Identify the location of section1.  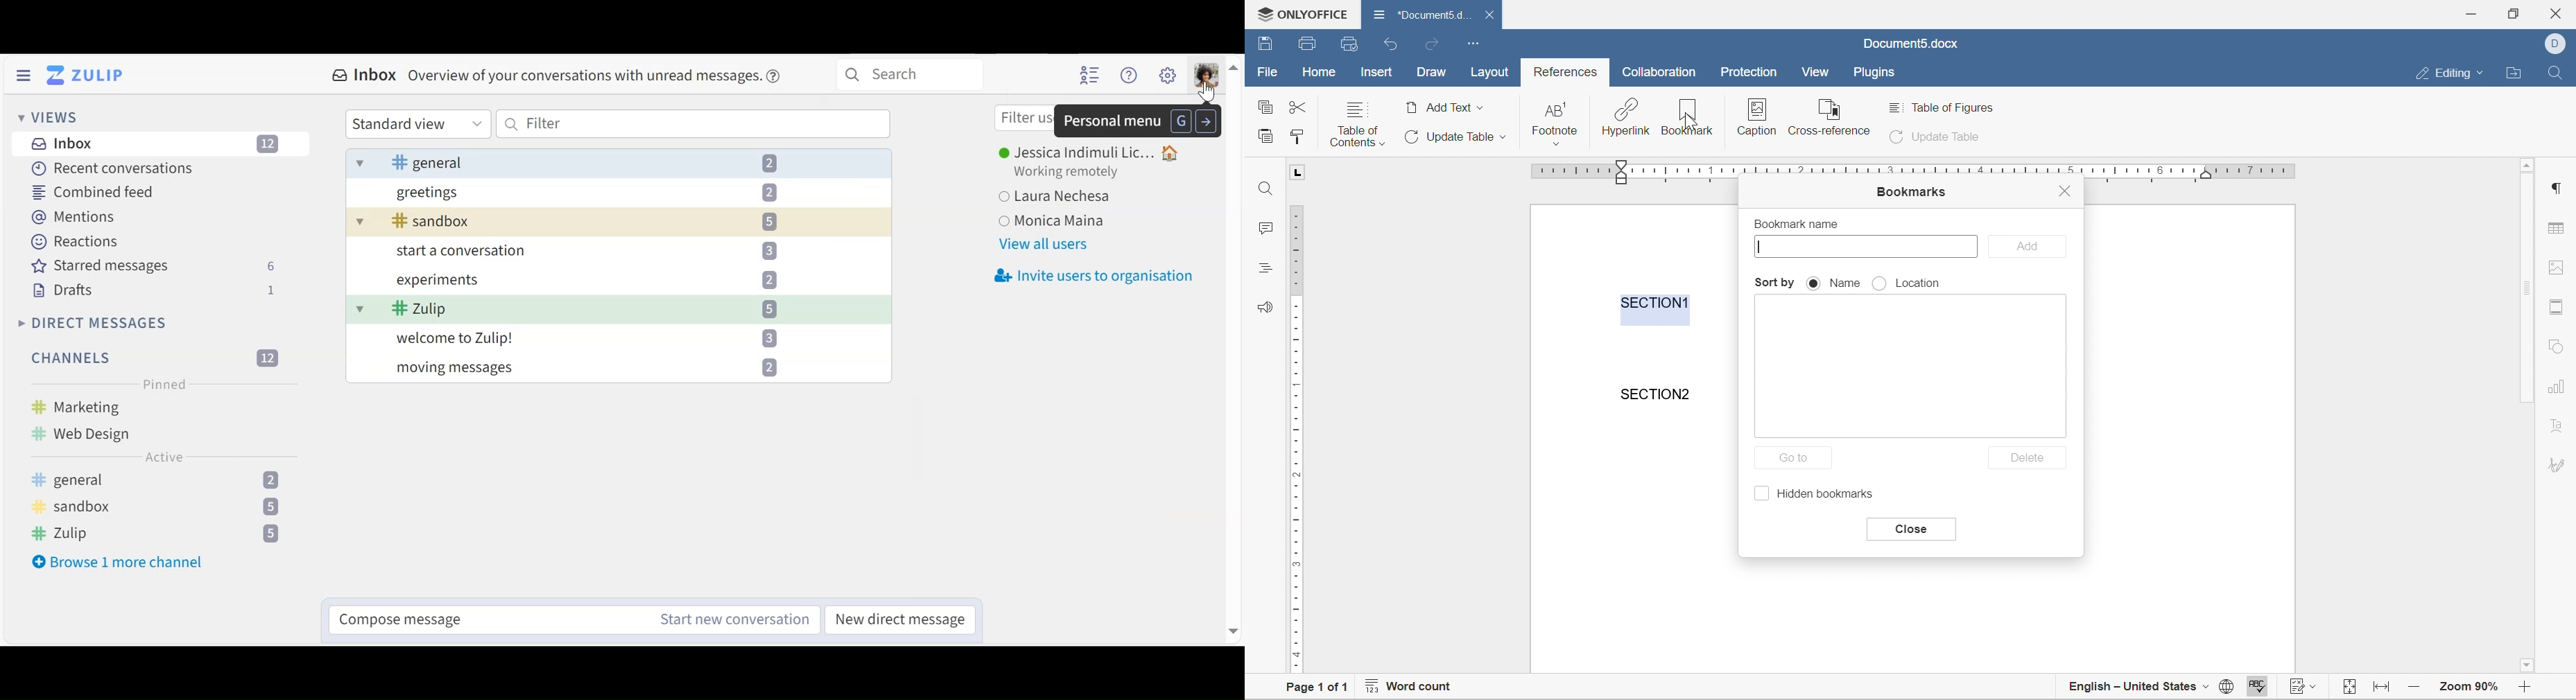
(1656, 302).